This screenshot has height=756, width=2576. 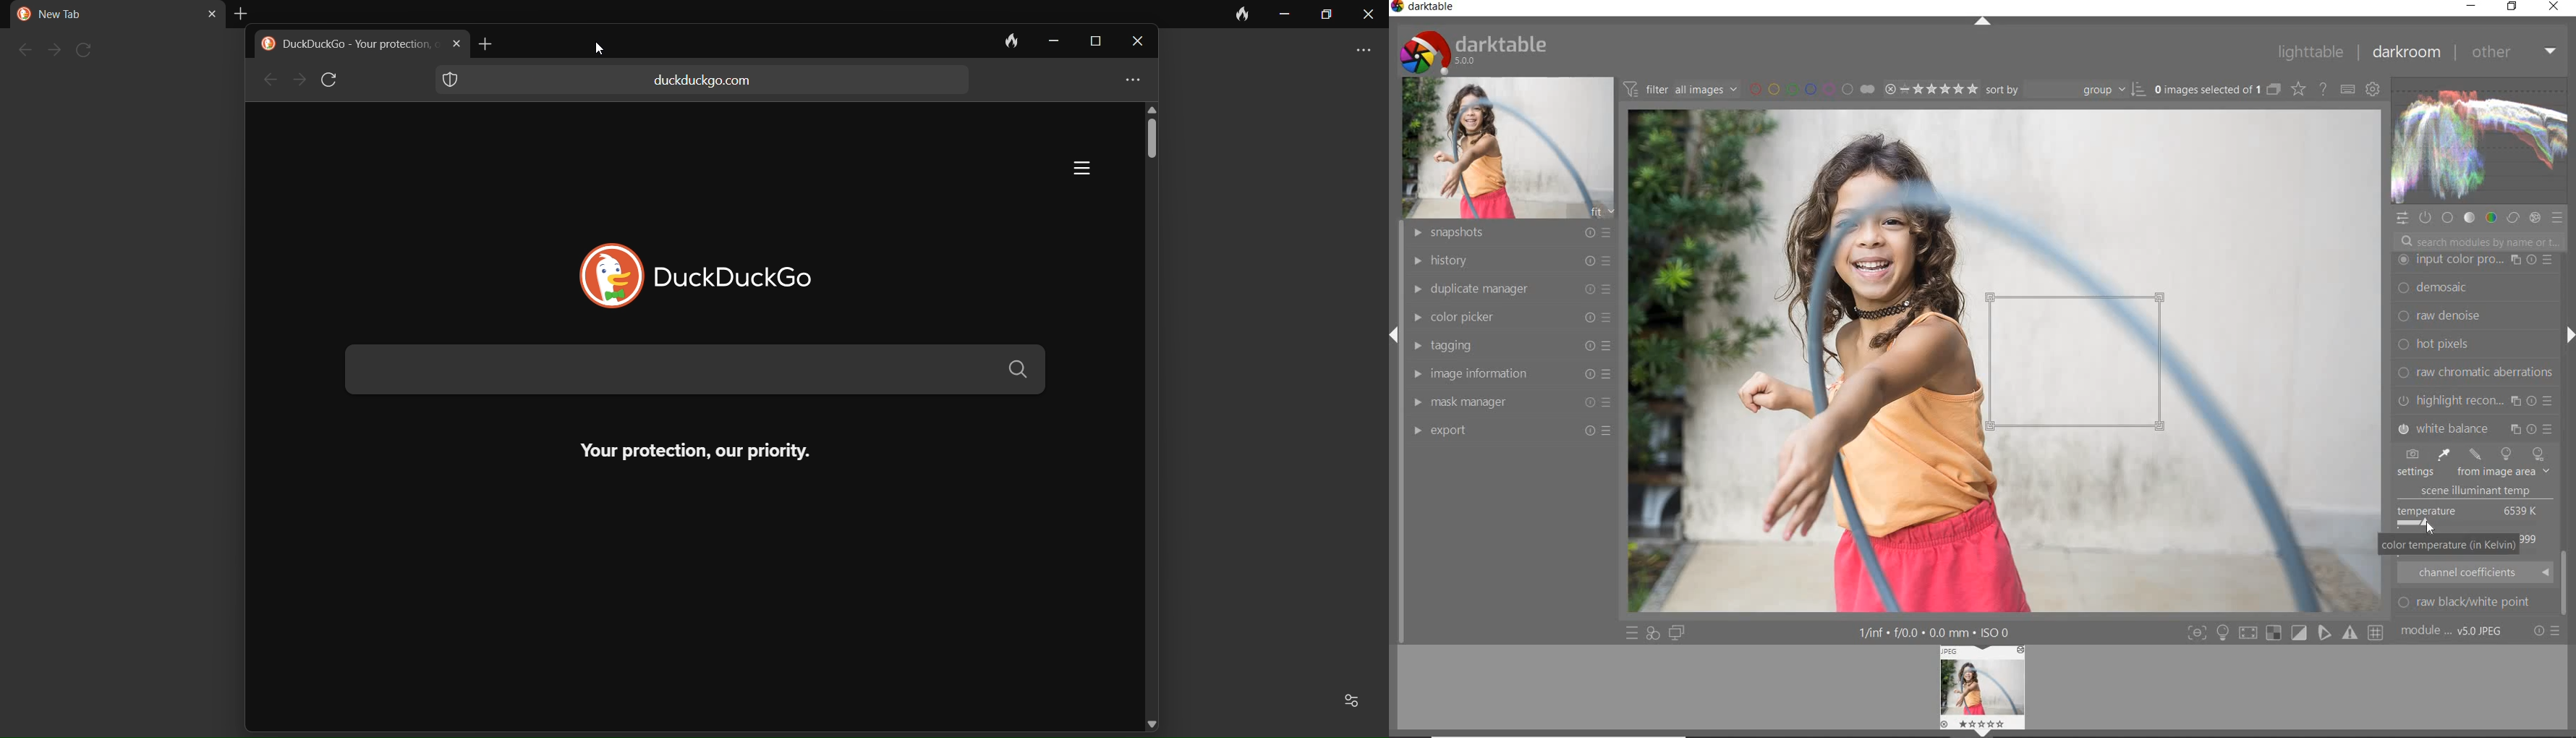 I want to click on next, so click(x=53, y=51).